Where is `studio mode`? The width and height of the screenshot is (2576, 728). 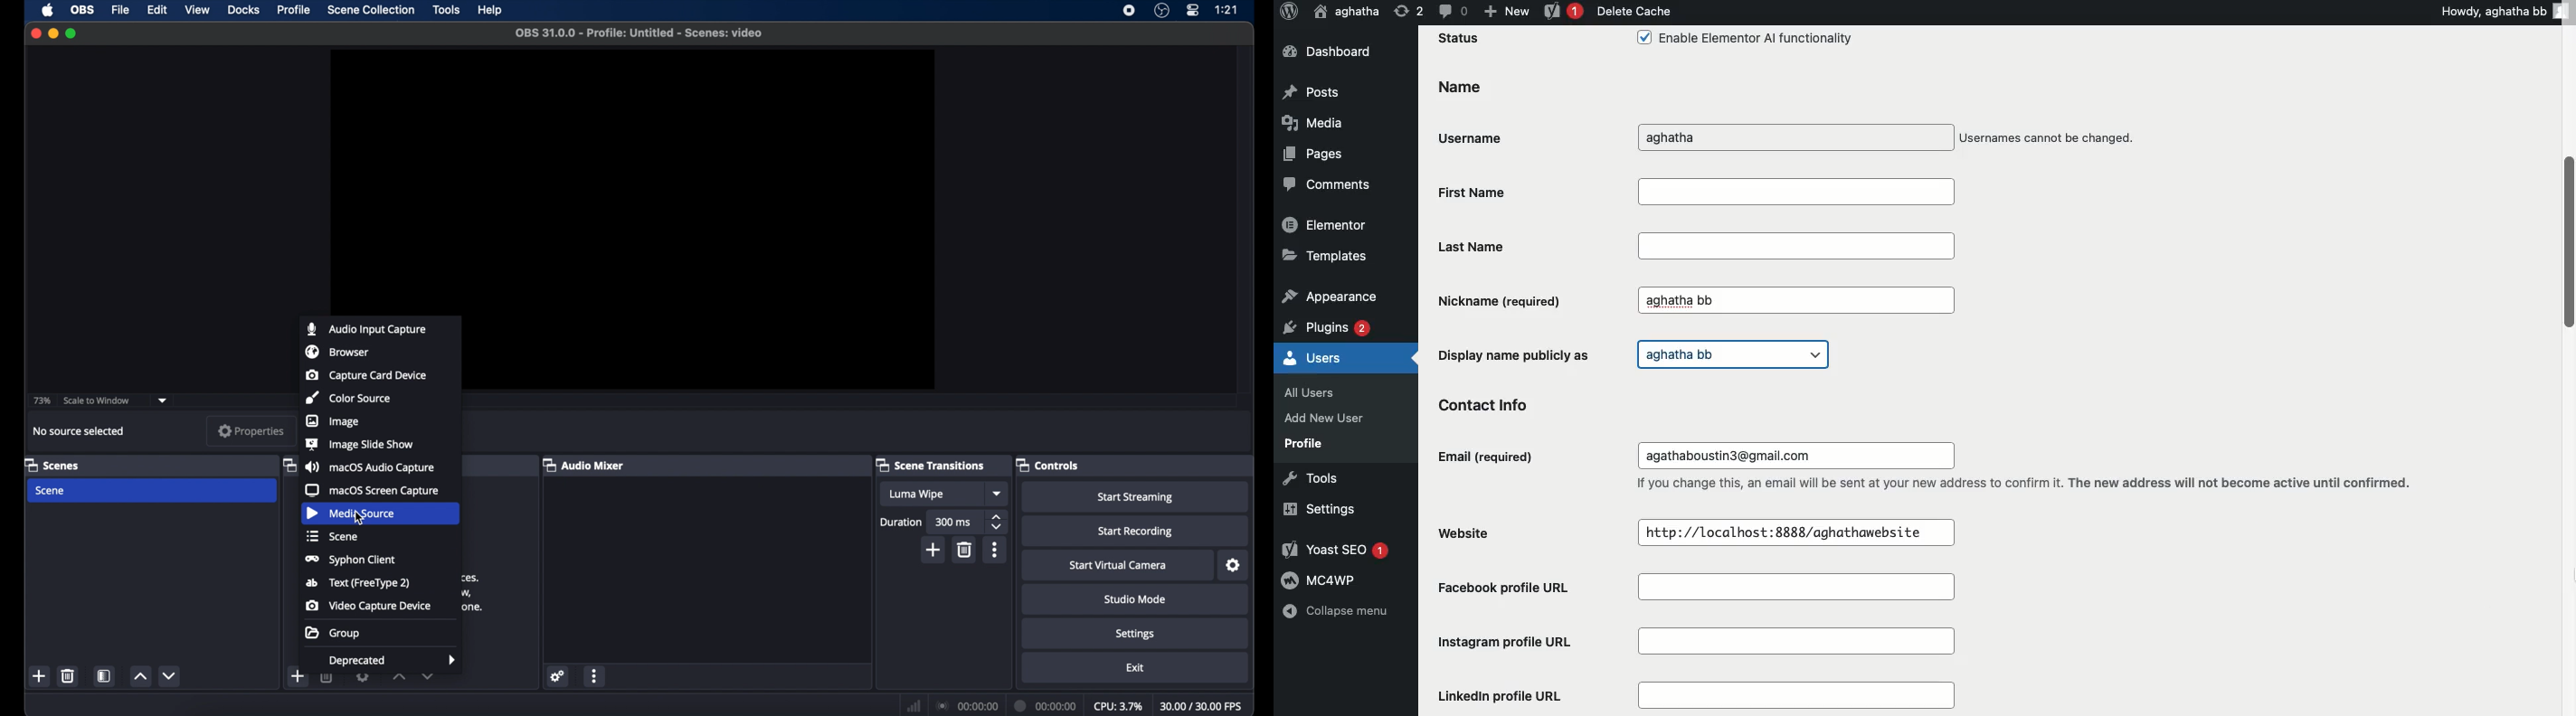
studio mode is located at coordinates (1133, 599).